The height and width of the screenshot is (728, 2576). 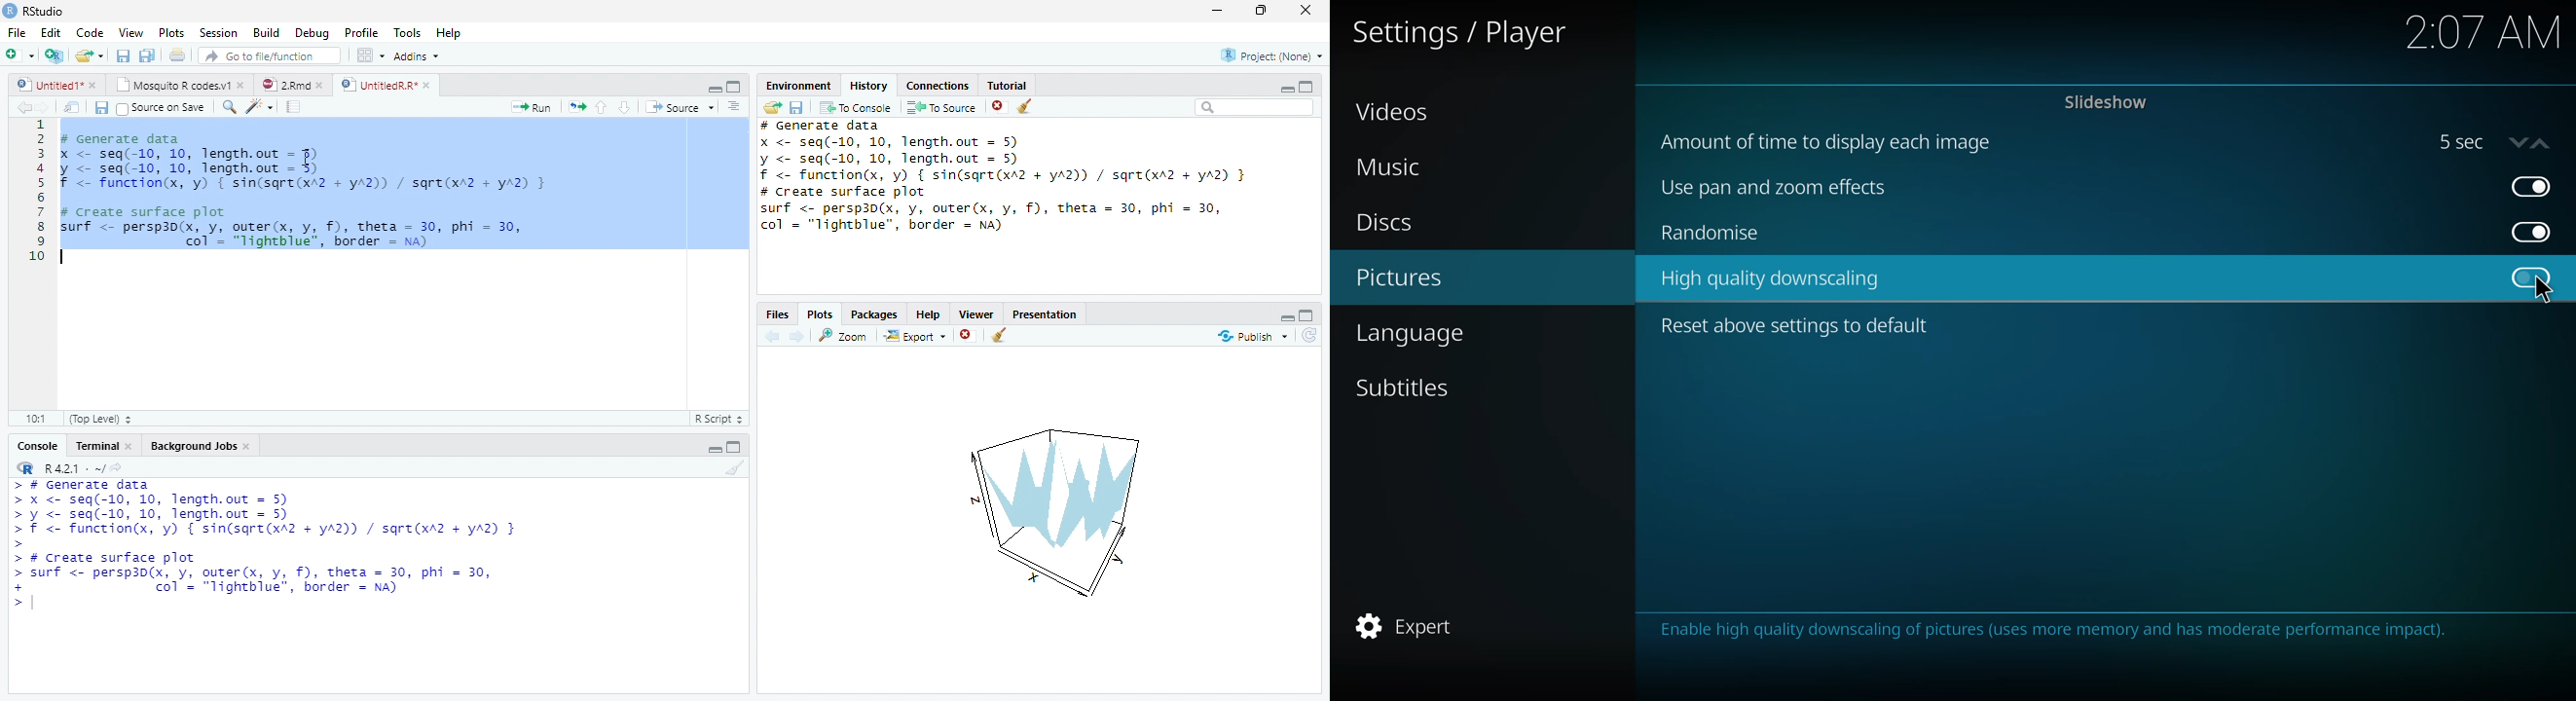 What do you see at coordinates (50, 32) in the screenshot?
I see `Edit` at bounding box center [50, 32].